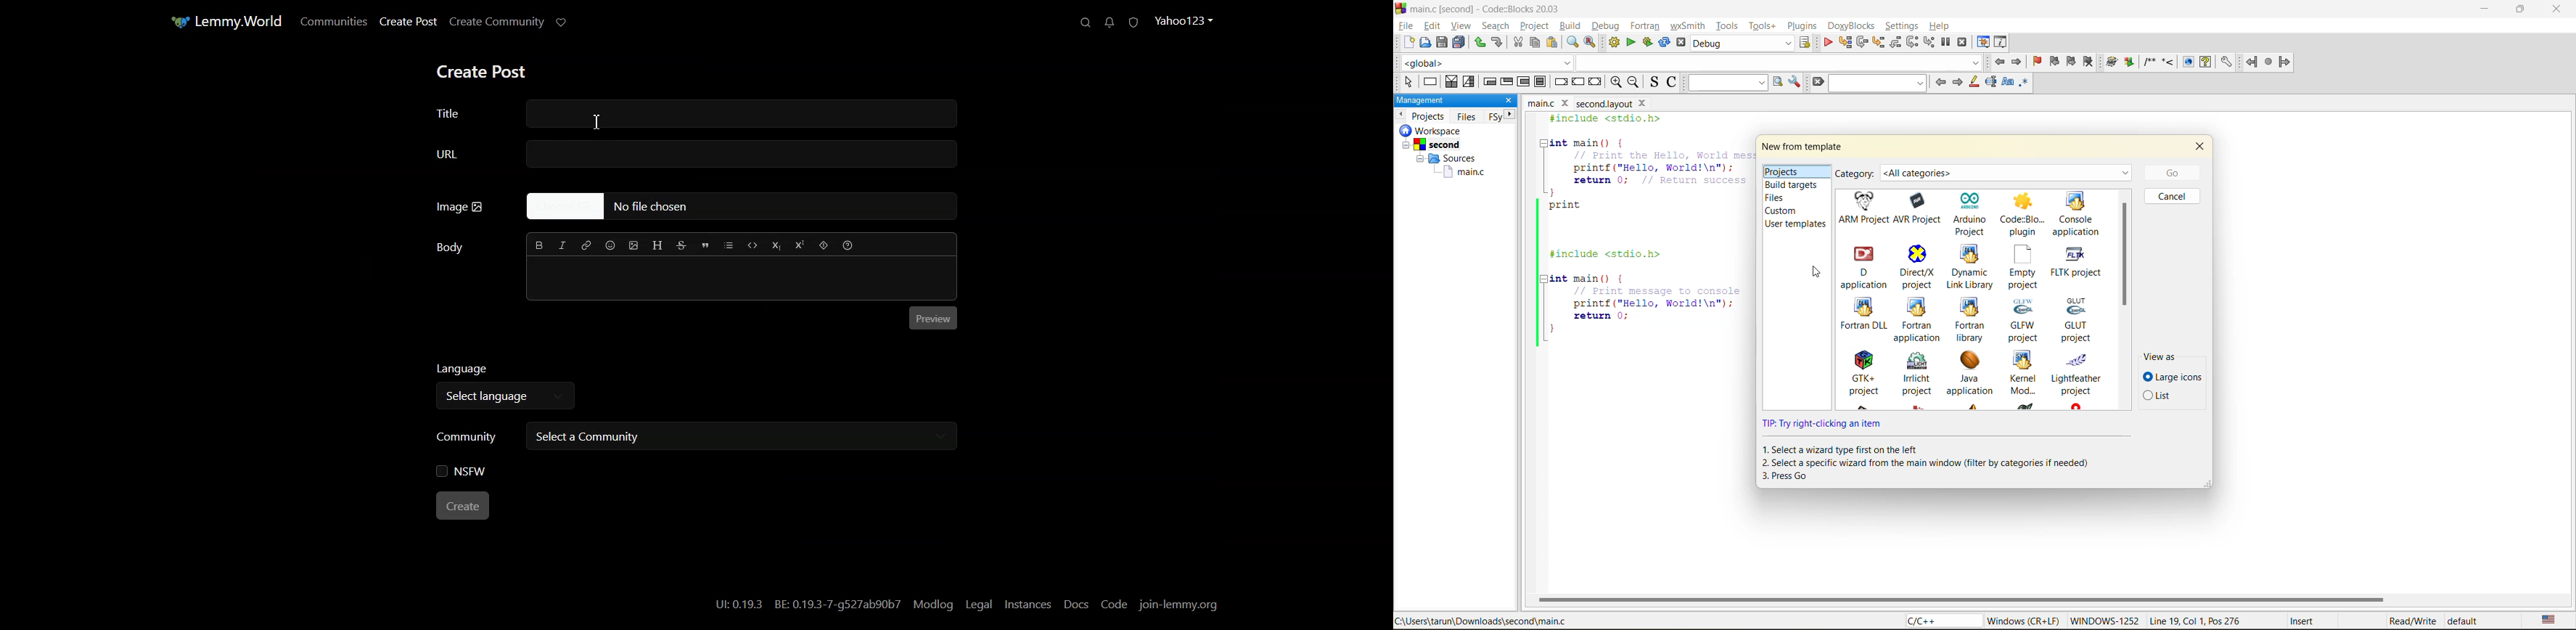  Describe the element at coordinates (460, 207) in the screenshot. I see `Image` at that location.